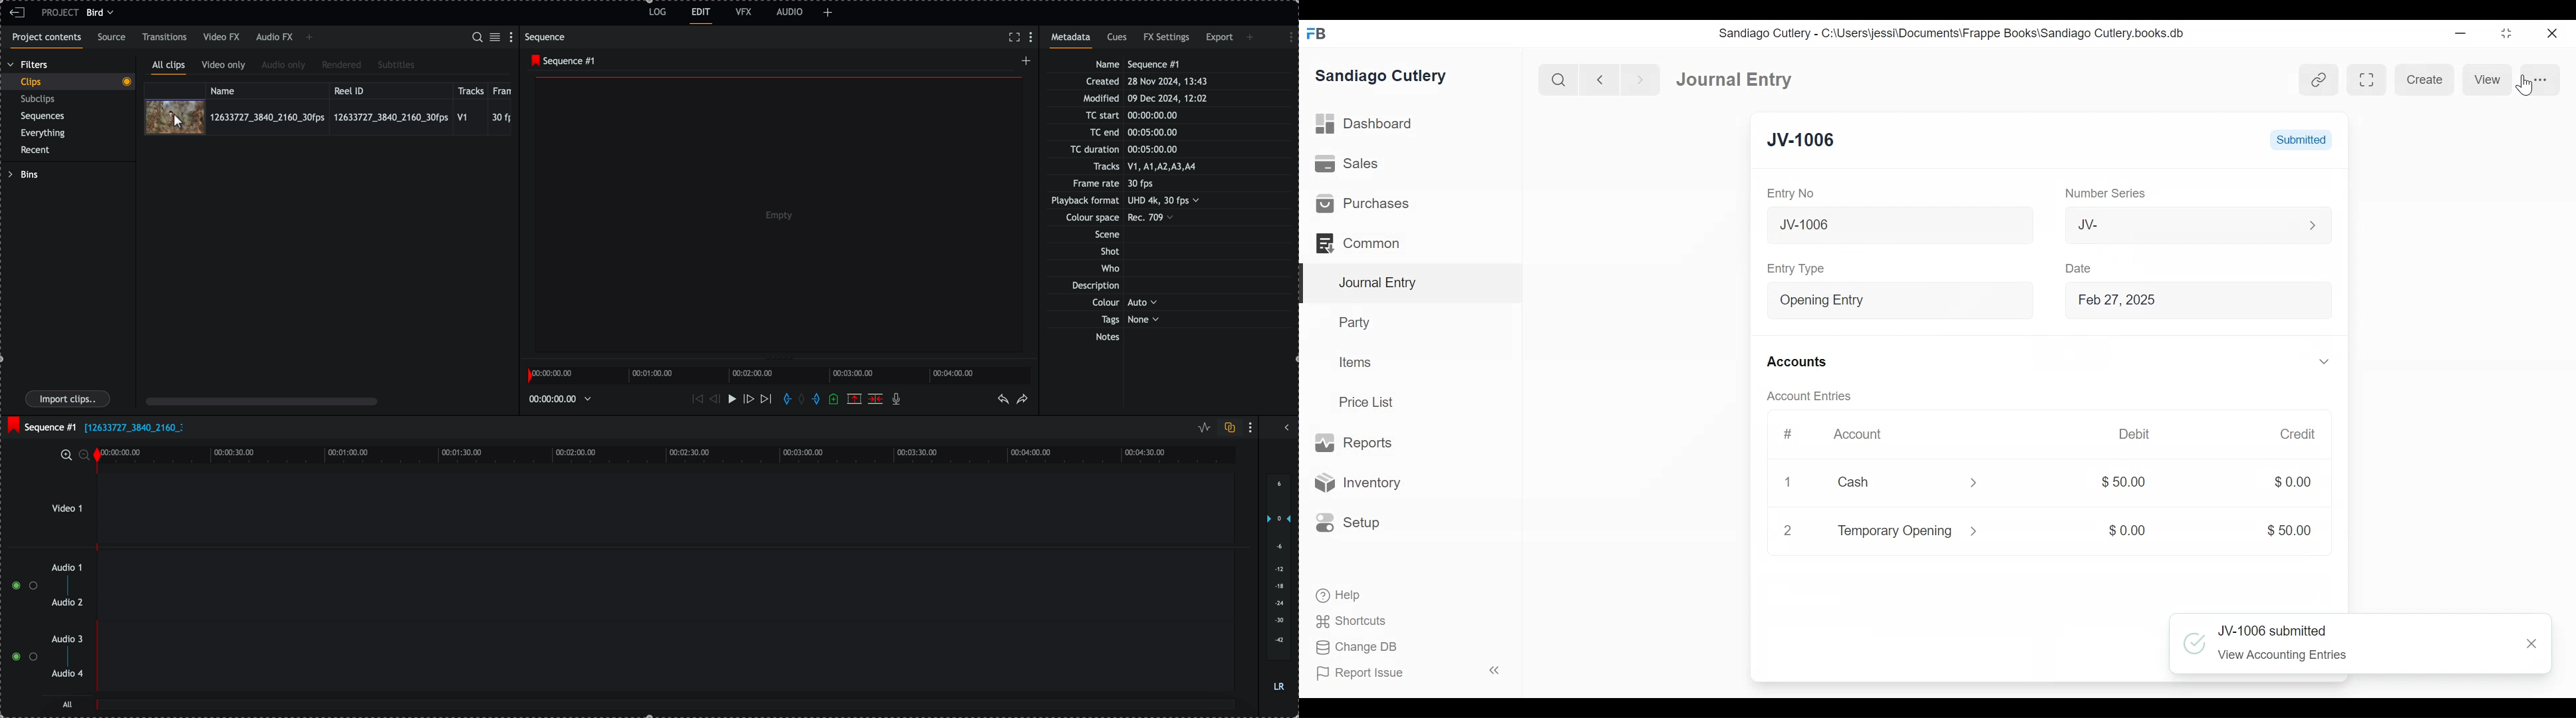  Describe the element at coordinates (1598, 80) in the screenshot. I see `Navigate back` at that location.